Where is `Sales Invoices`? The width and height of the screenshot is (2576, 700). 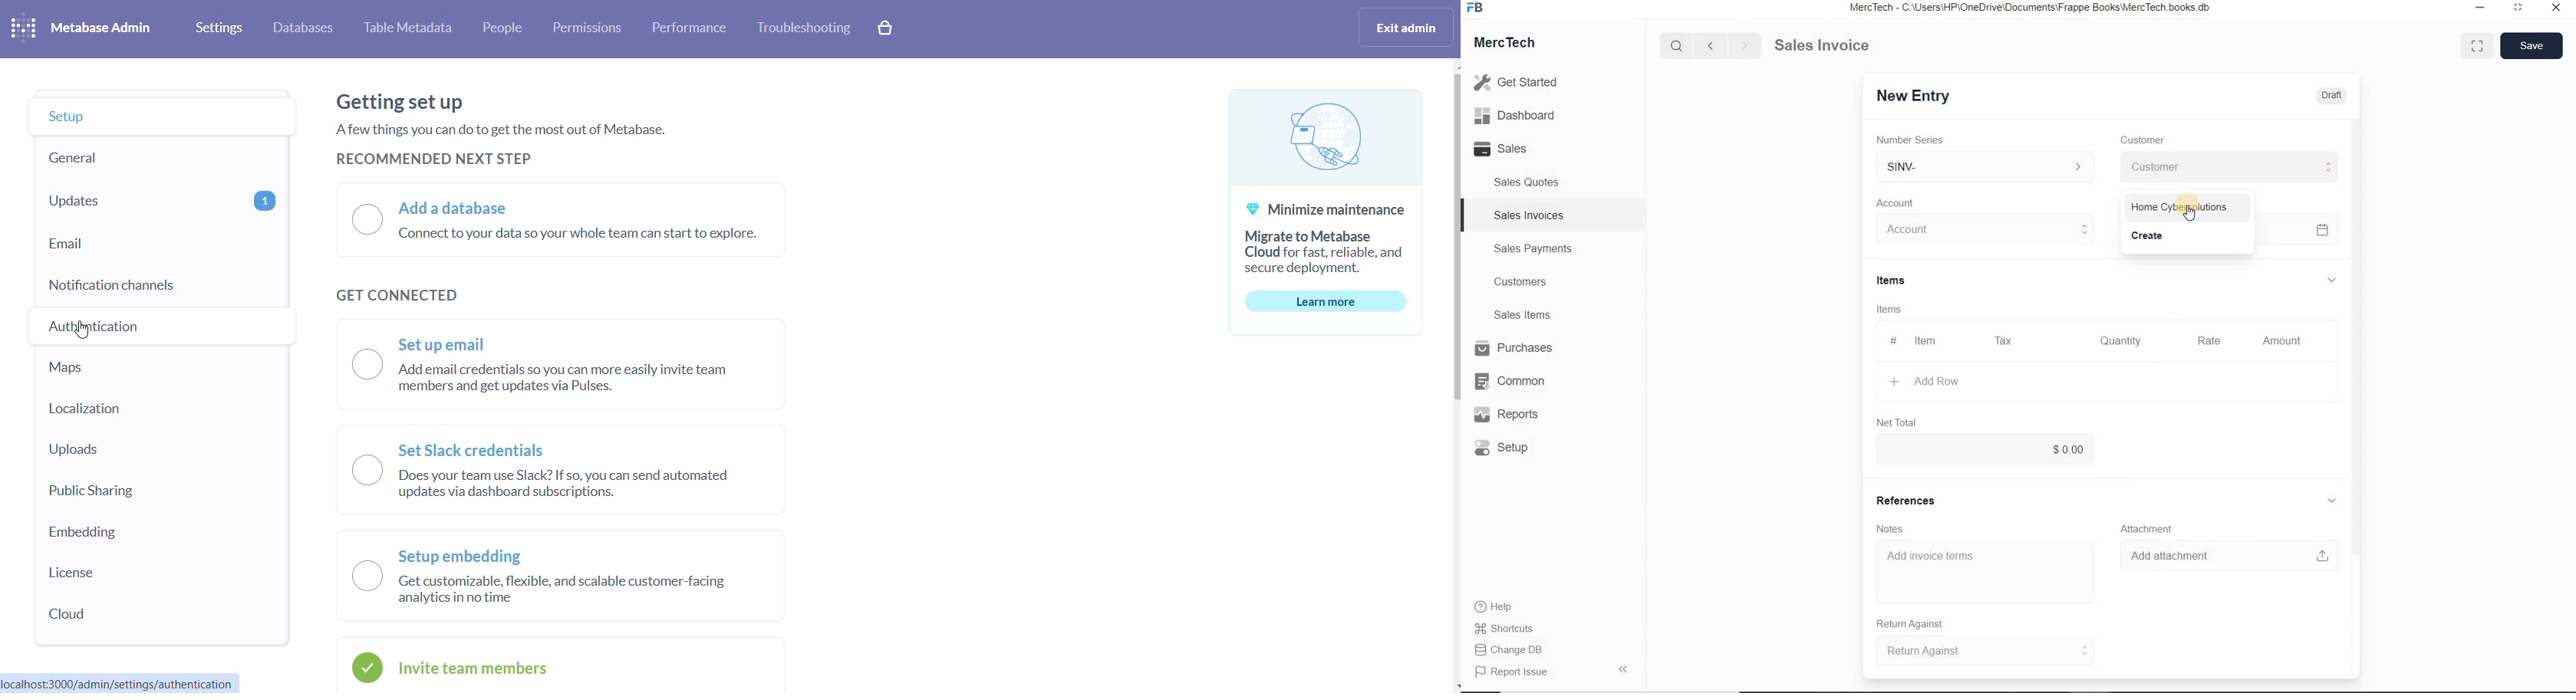 Sales Invoices is located at coordinates (1530, 215).